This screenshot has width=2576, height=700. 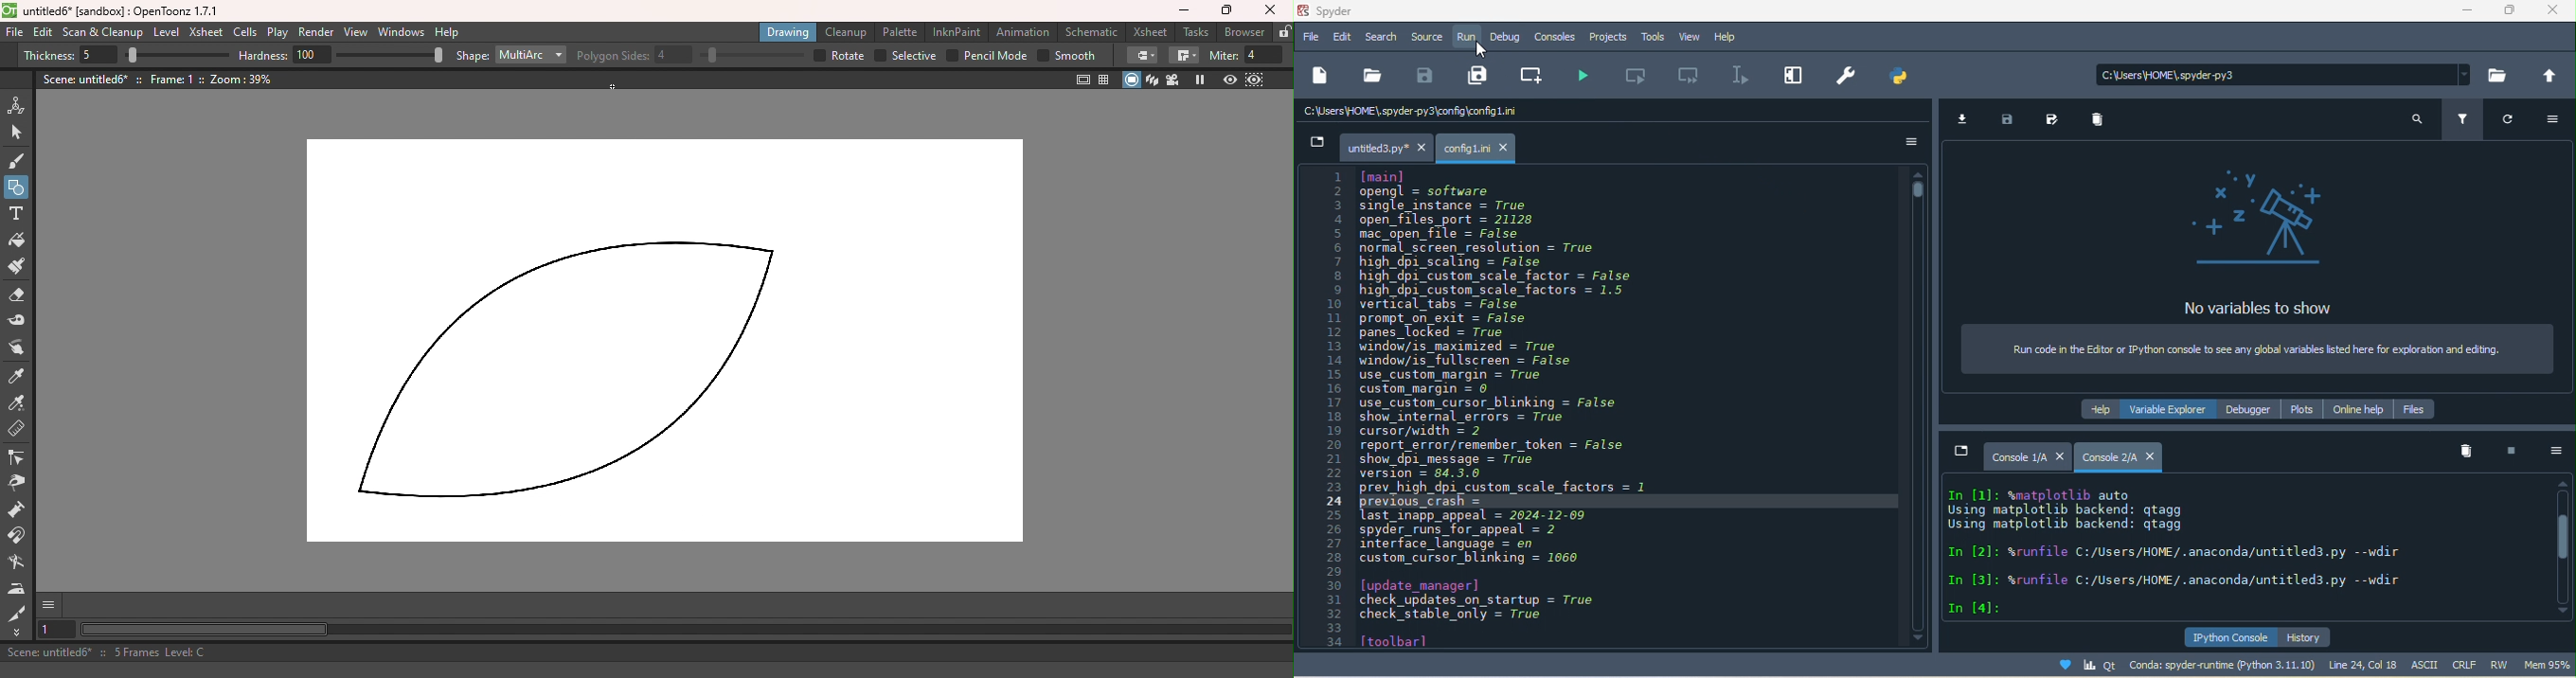 I want to click on text, so click(x=2190, y=550).